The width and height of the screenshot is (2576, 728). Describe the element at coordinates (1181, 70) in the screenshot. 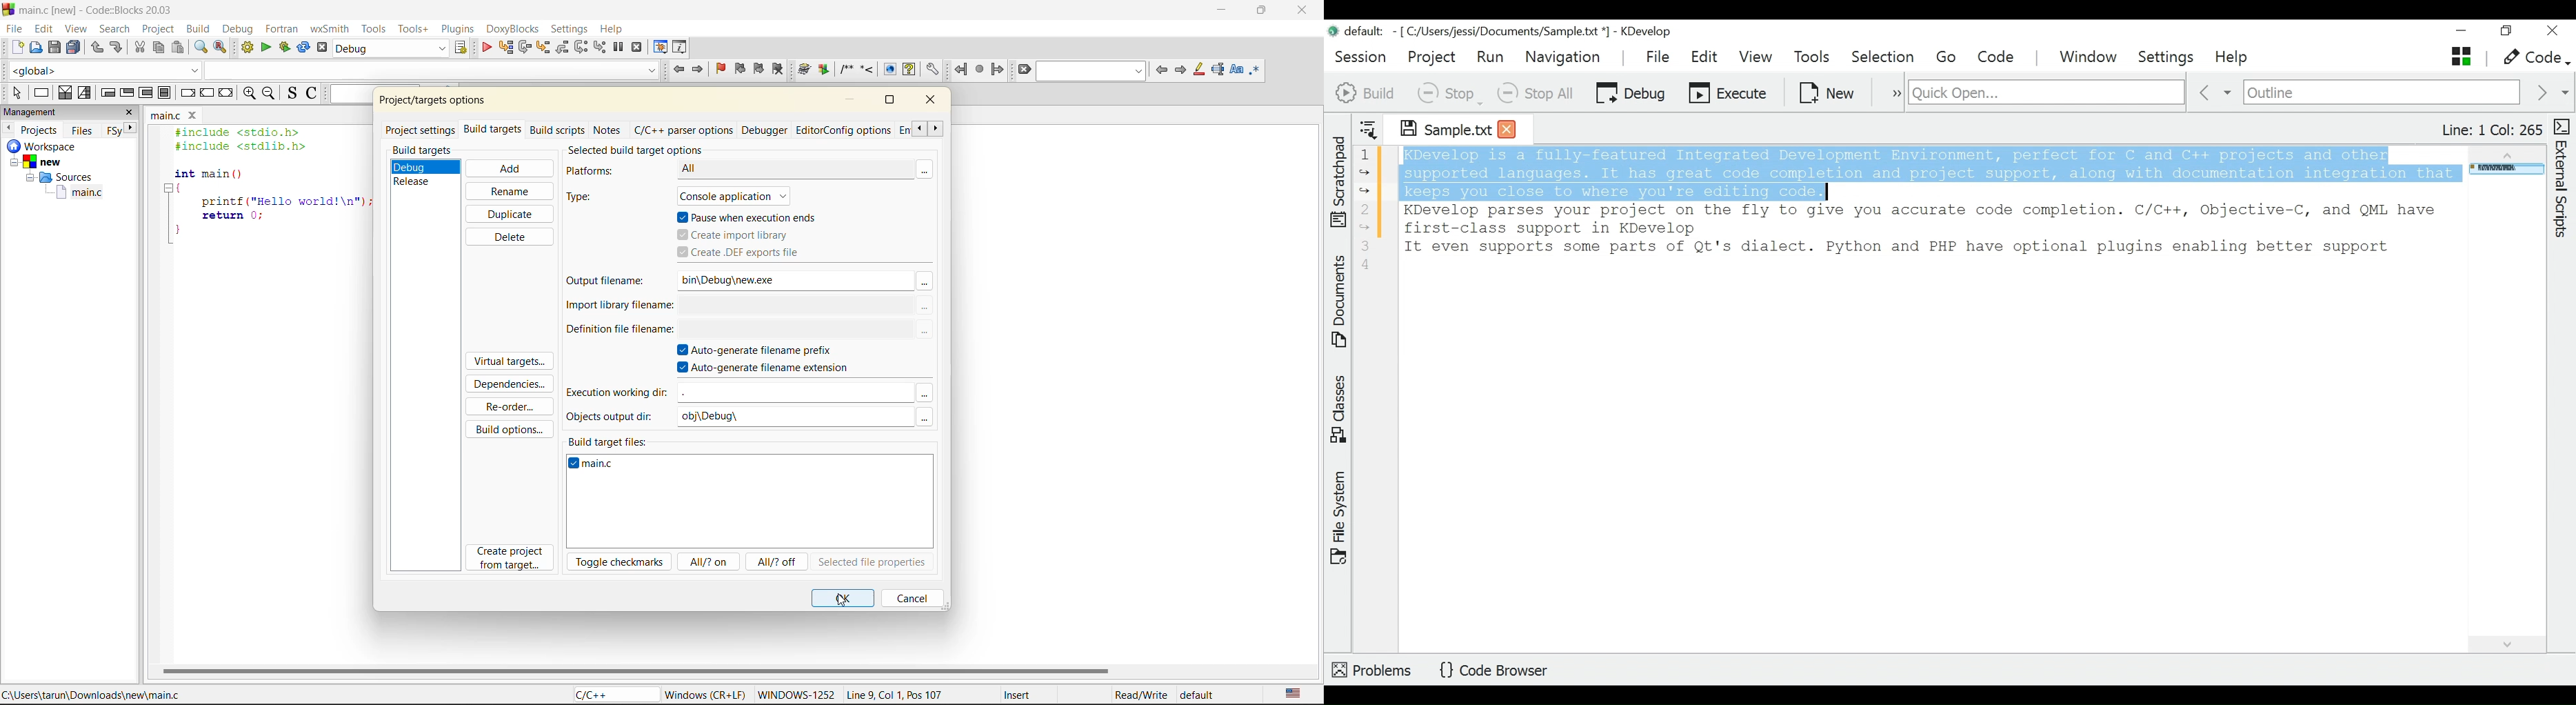

I see `next` at that location.